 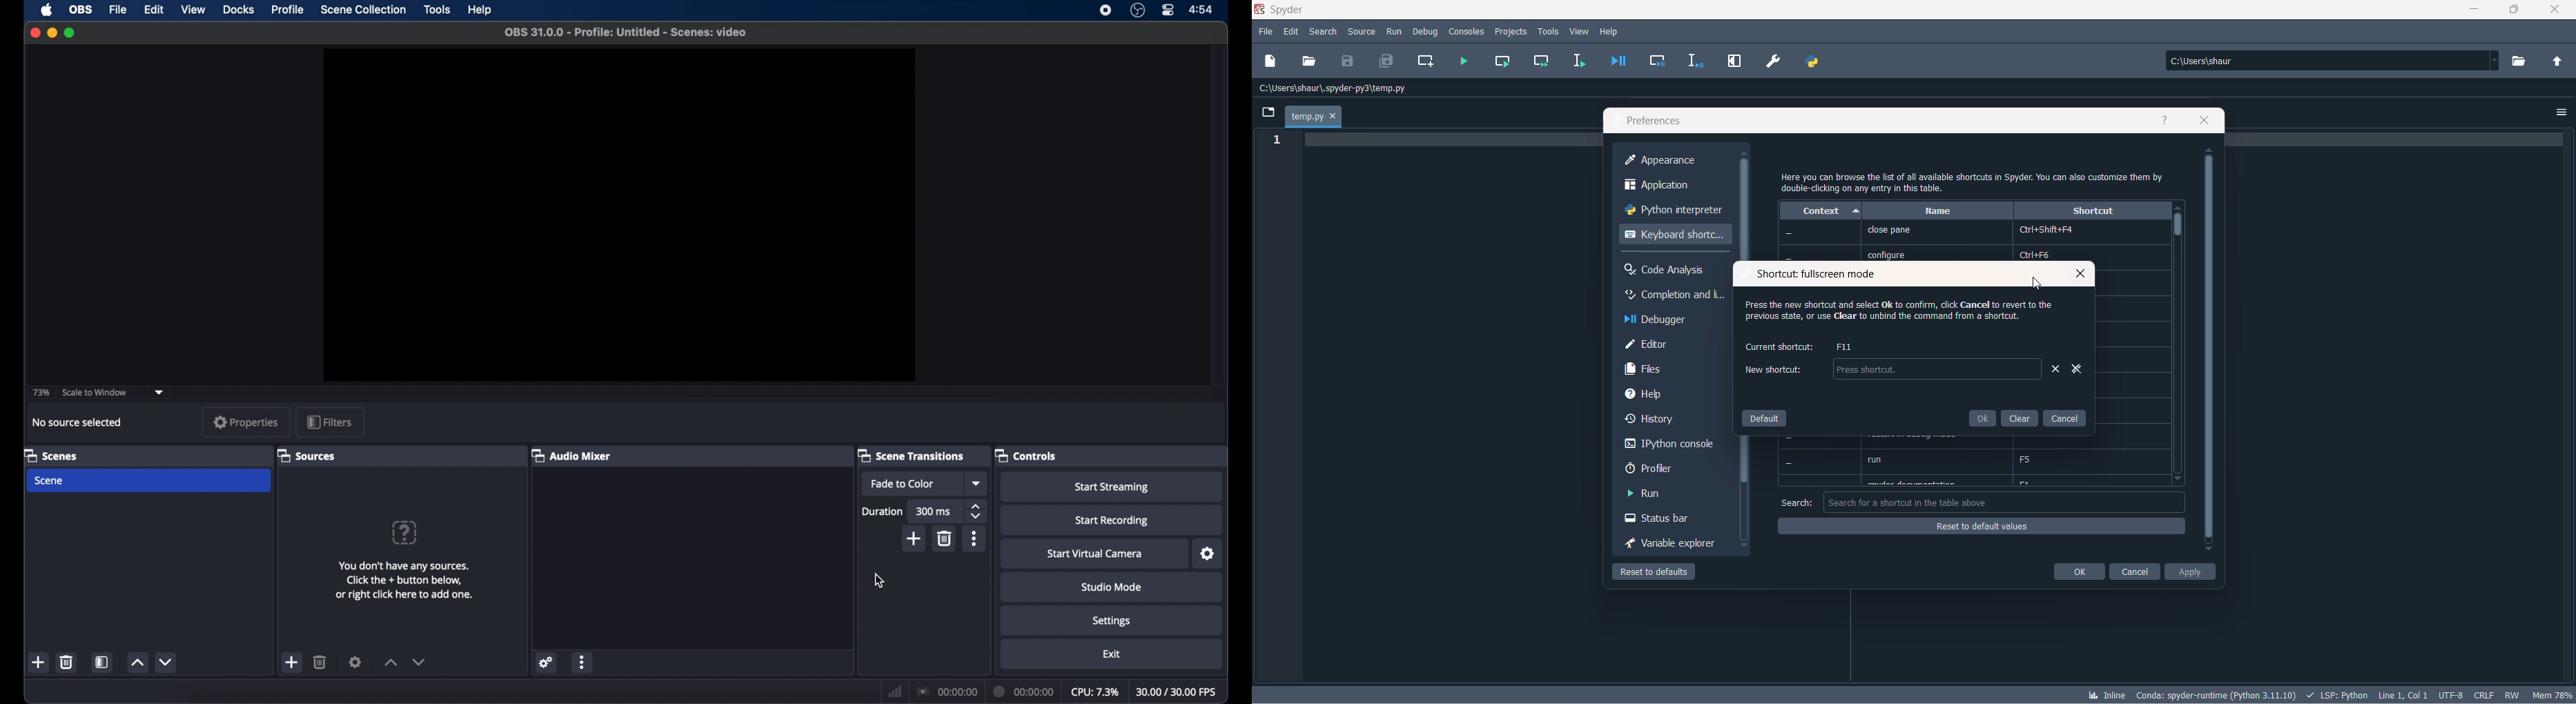 I want to click on 300 ms, so click(x=934, y=511).